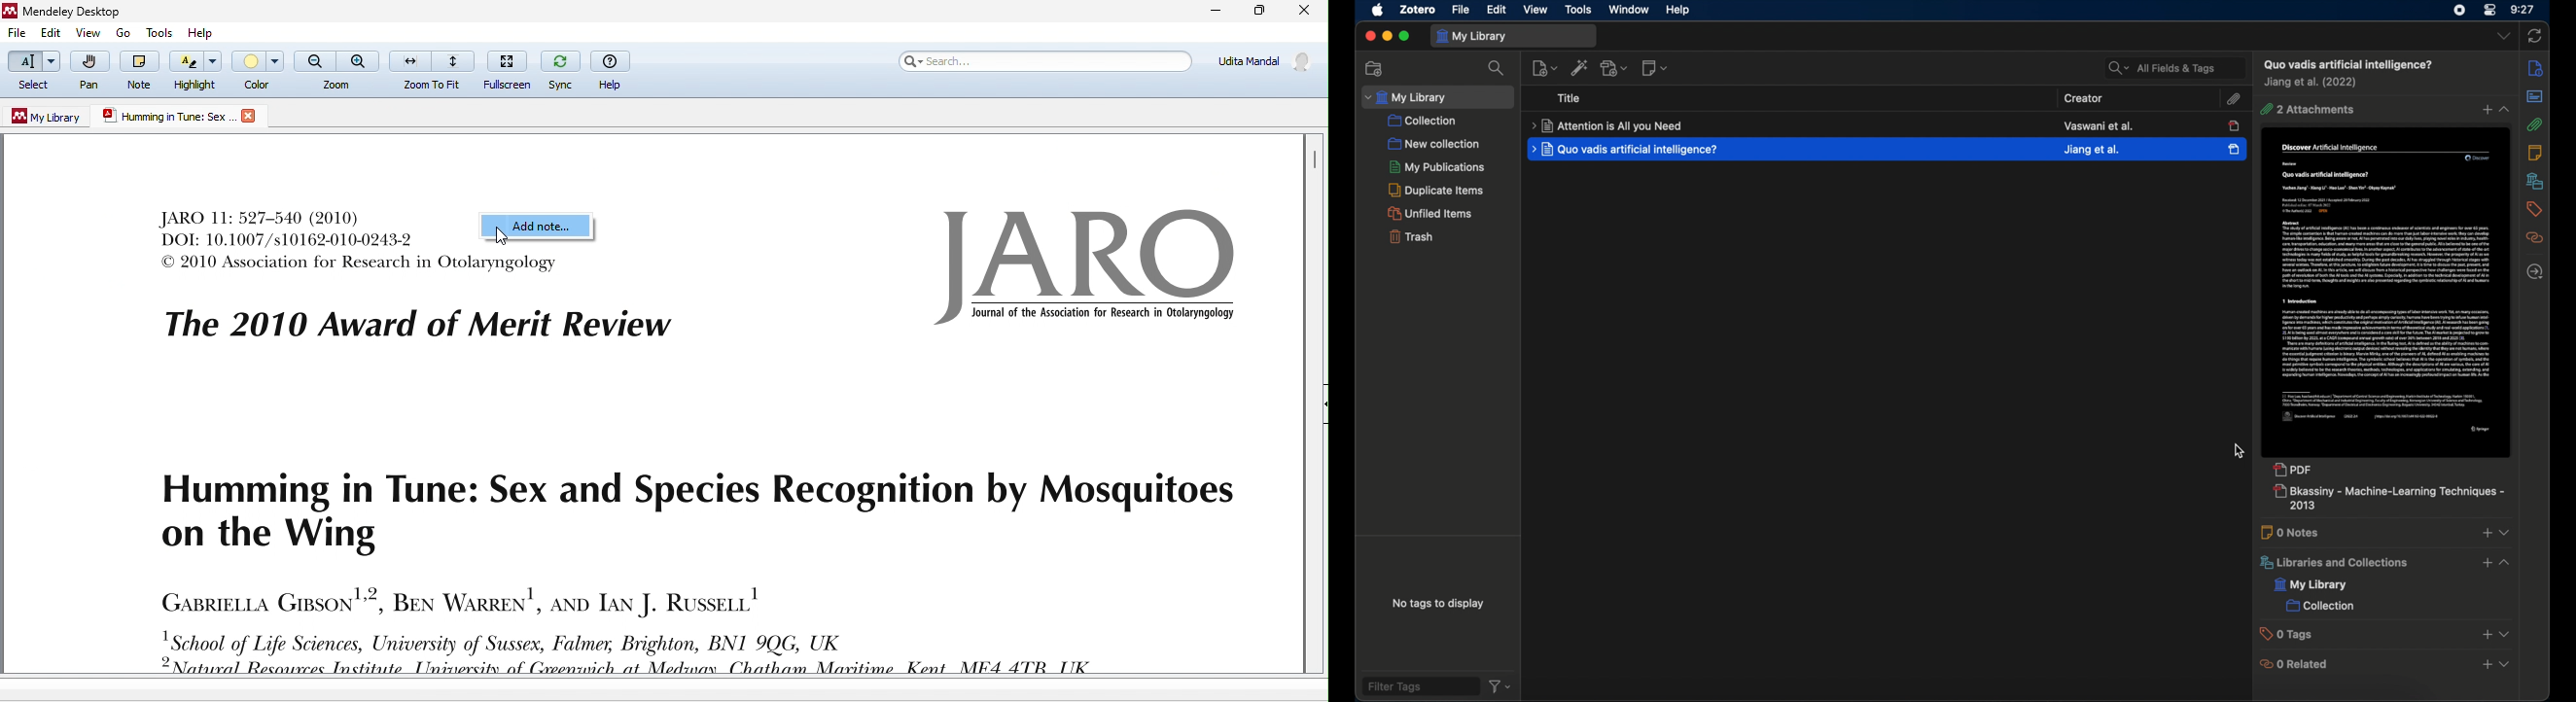 The image size is (2576, 728). Describe the element at coordinates (194, 71) in the screenshot. I see `highlight` at that location.